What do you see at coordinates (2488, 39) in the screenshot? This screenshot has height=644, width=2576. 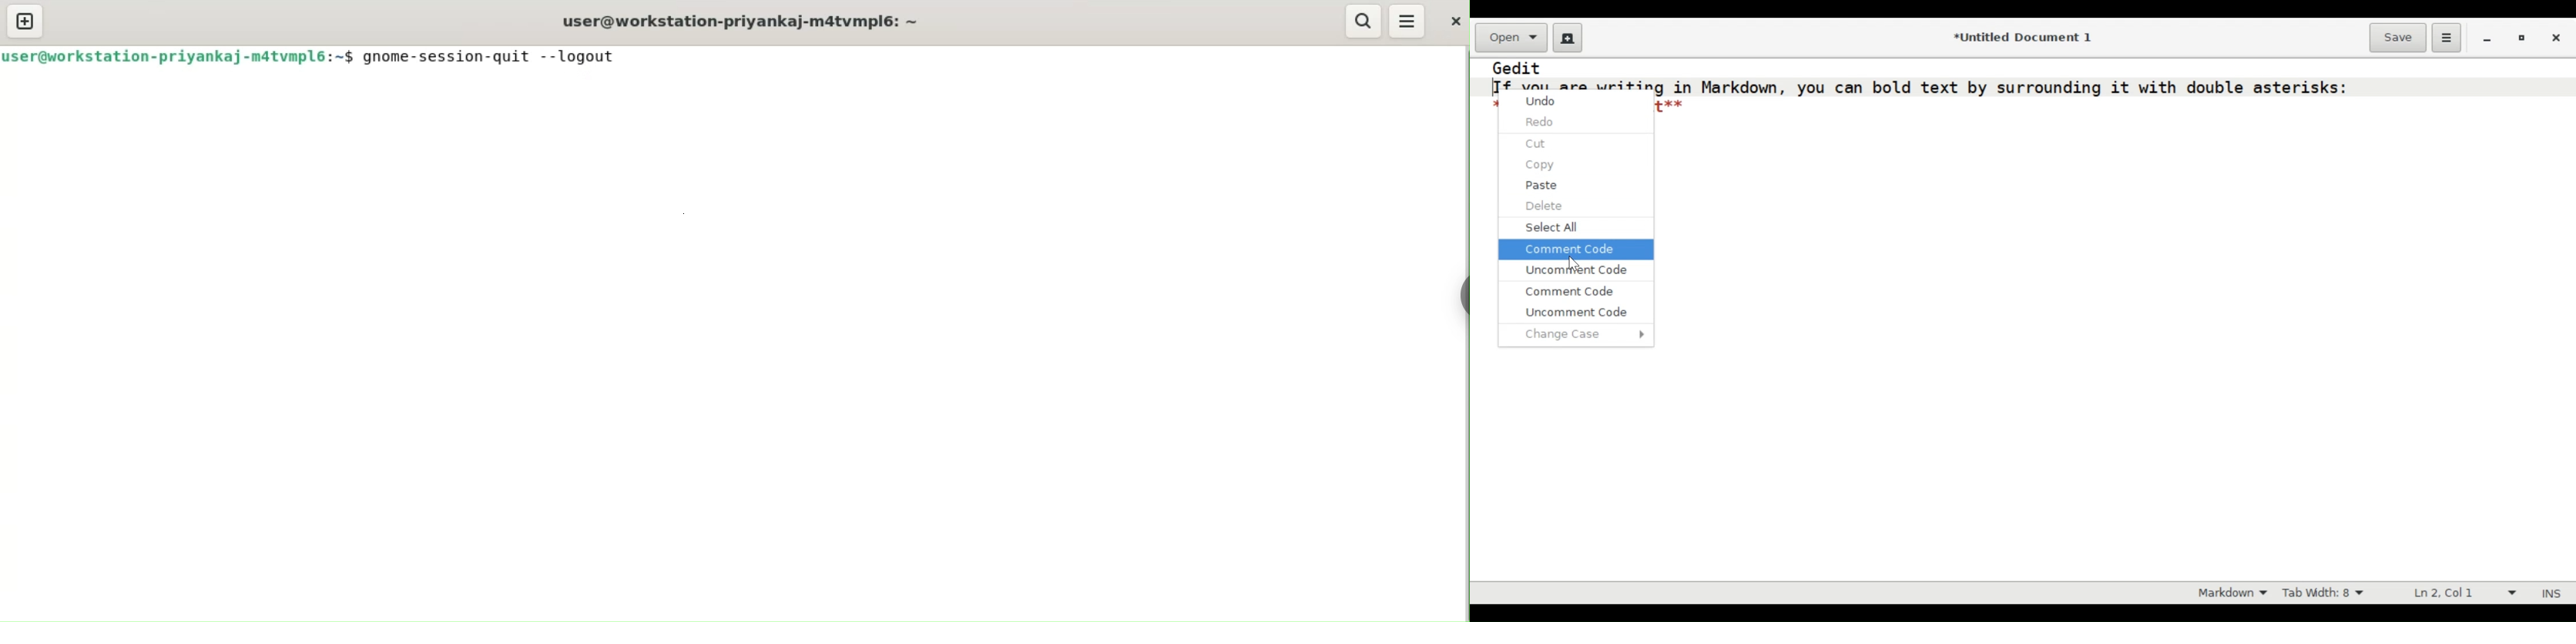 I see `minimize` at bounding box center [2488, 39].